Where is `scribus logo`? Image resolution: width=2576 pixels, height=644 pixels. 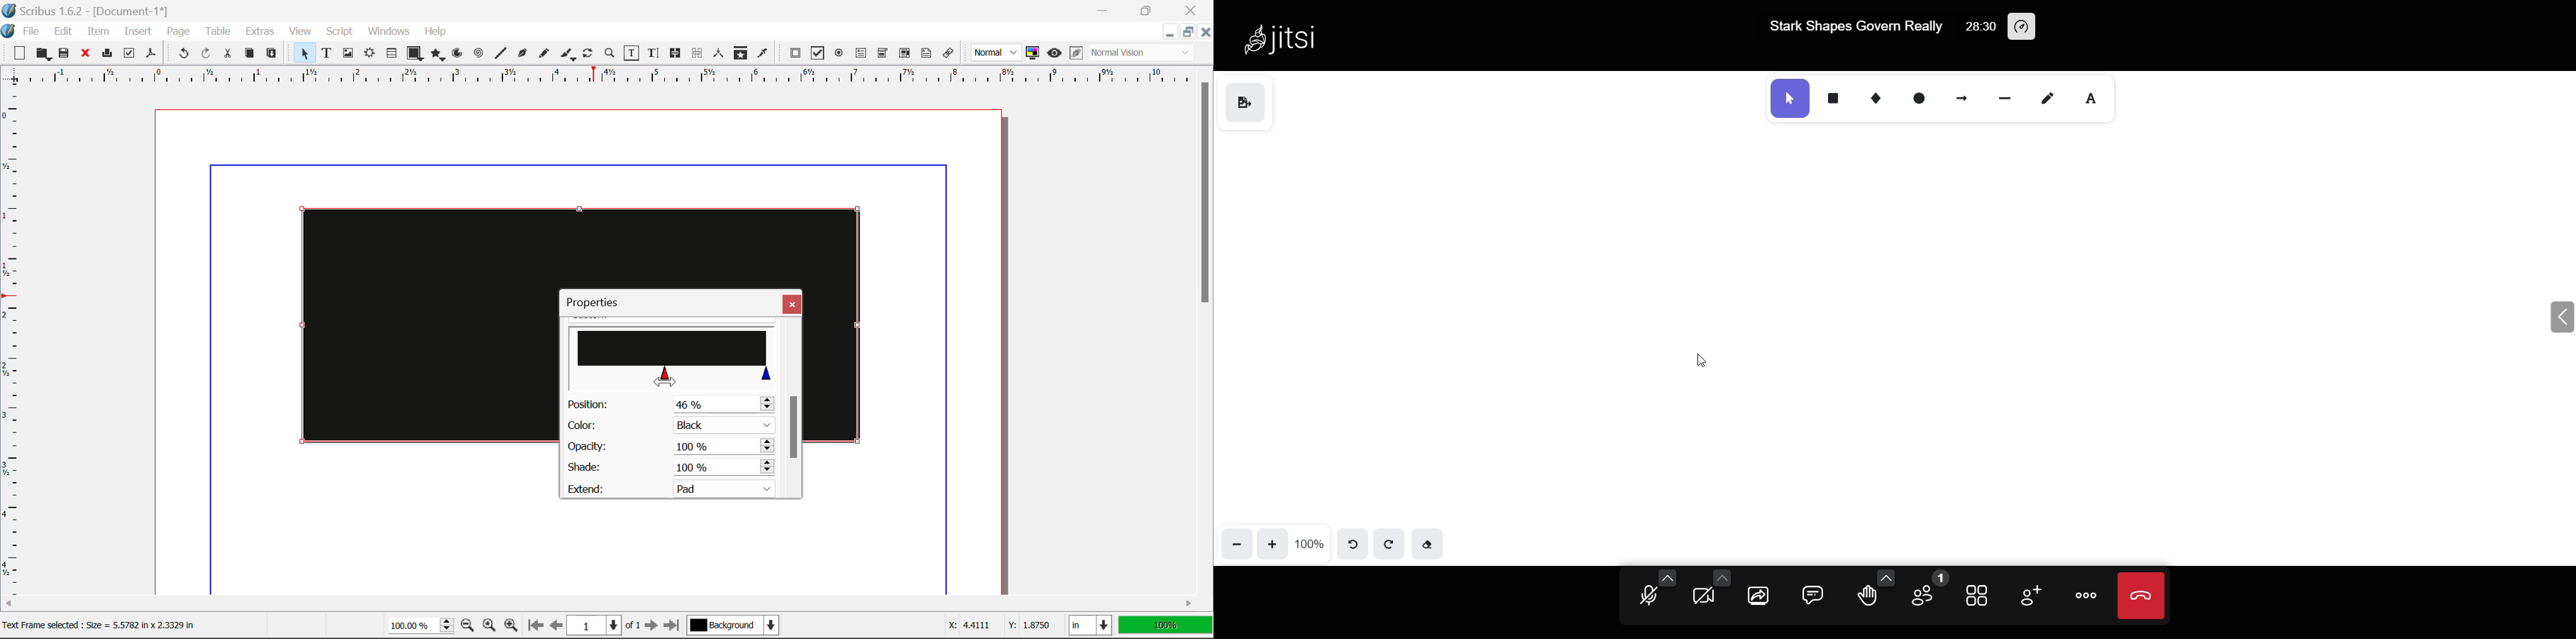
scribus logo is located at coordinates (9, 32).